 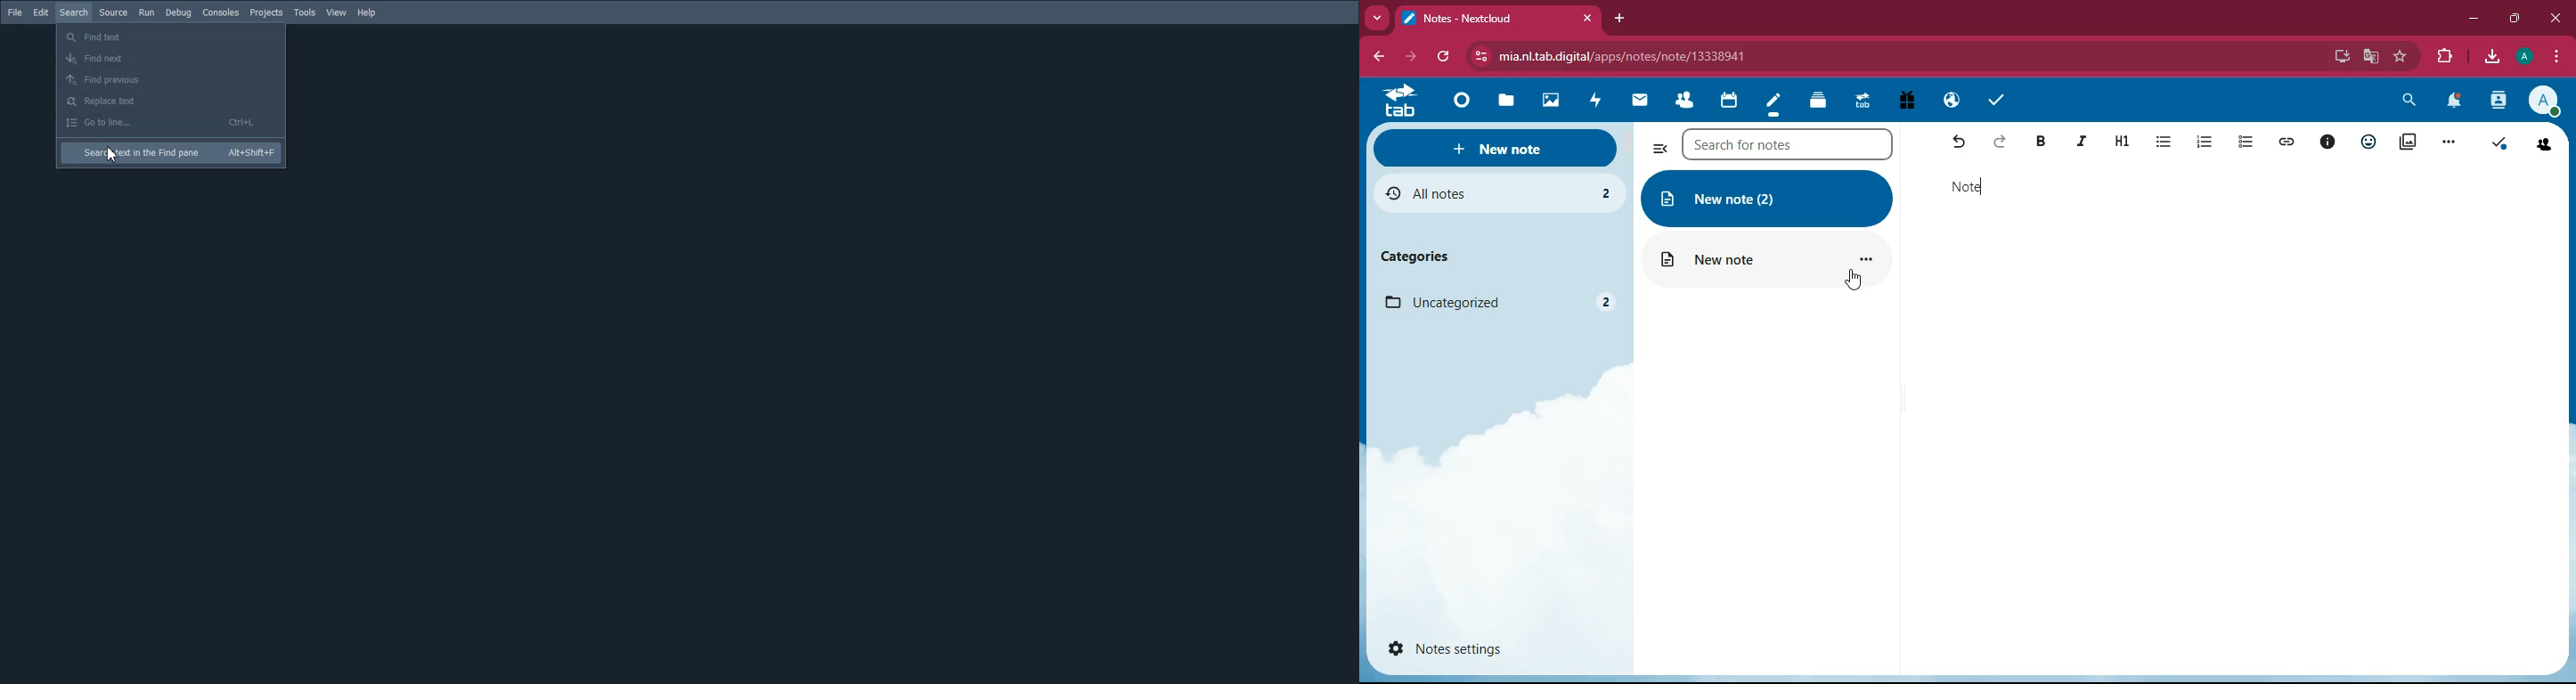 What do you see at coordinates (2044, 142) in the screenshot?
I see `dark` at bounding box center [2044, 142].